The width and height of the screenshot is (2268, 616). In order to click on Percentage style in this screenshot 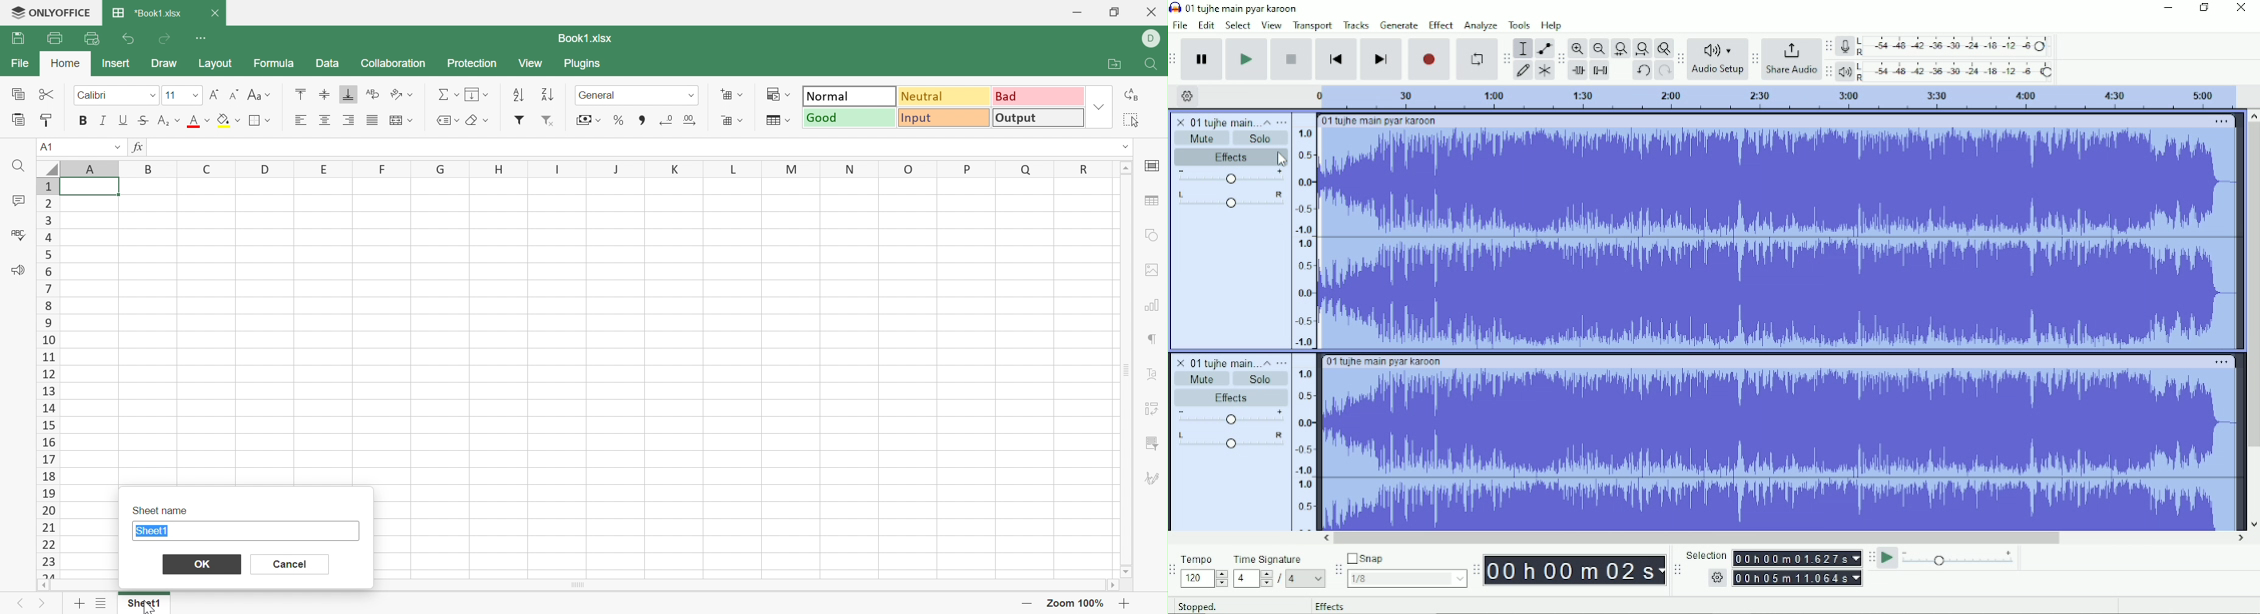, I will do `click(620, 121)`.